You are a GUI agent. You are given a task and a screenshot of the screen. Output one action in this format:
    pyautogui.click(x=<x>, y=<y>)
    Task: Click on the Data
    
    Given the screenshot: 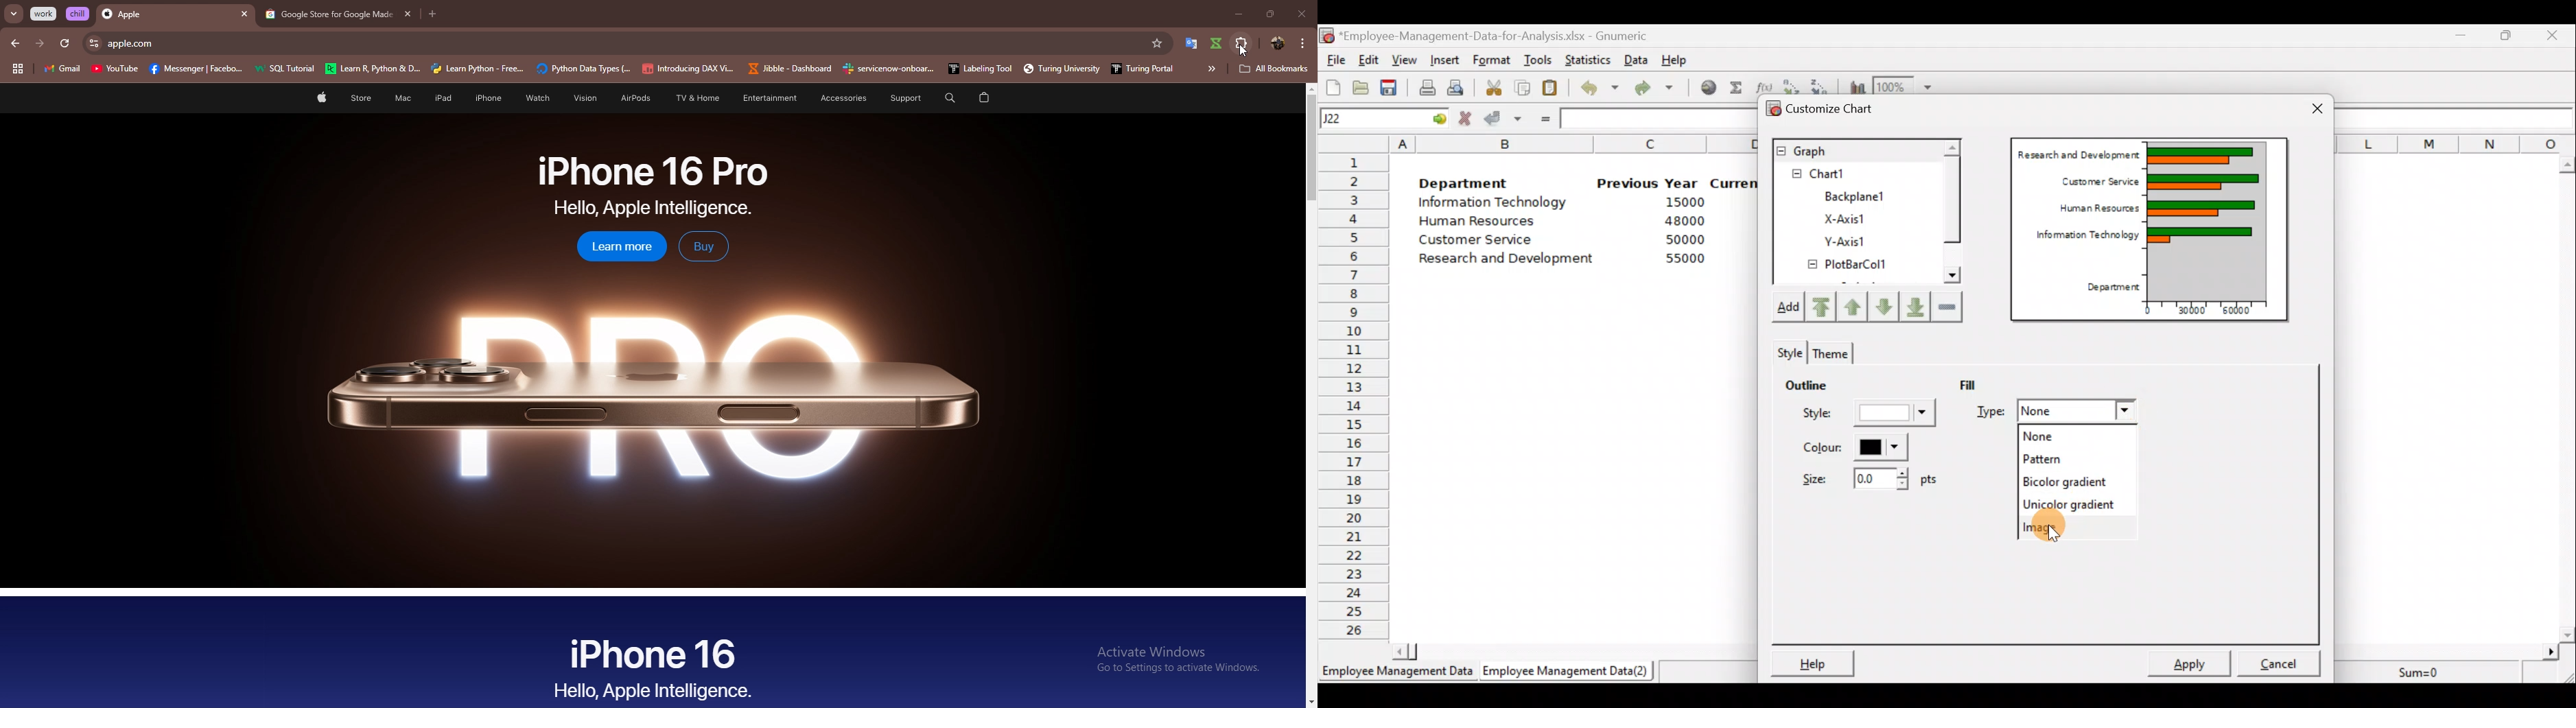 What is the action you would take?
    pyautogui.click(x=1637, y=58)
    